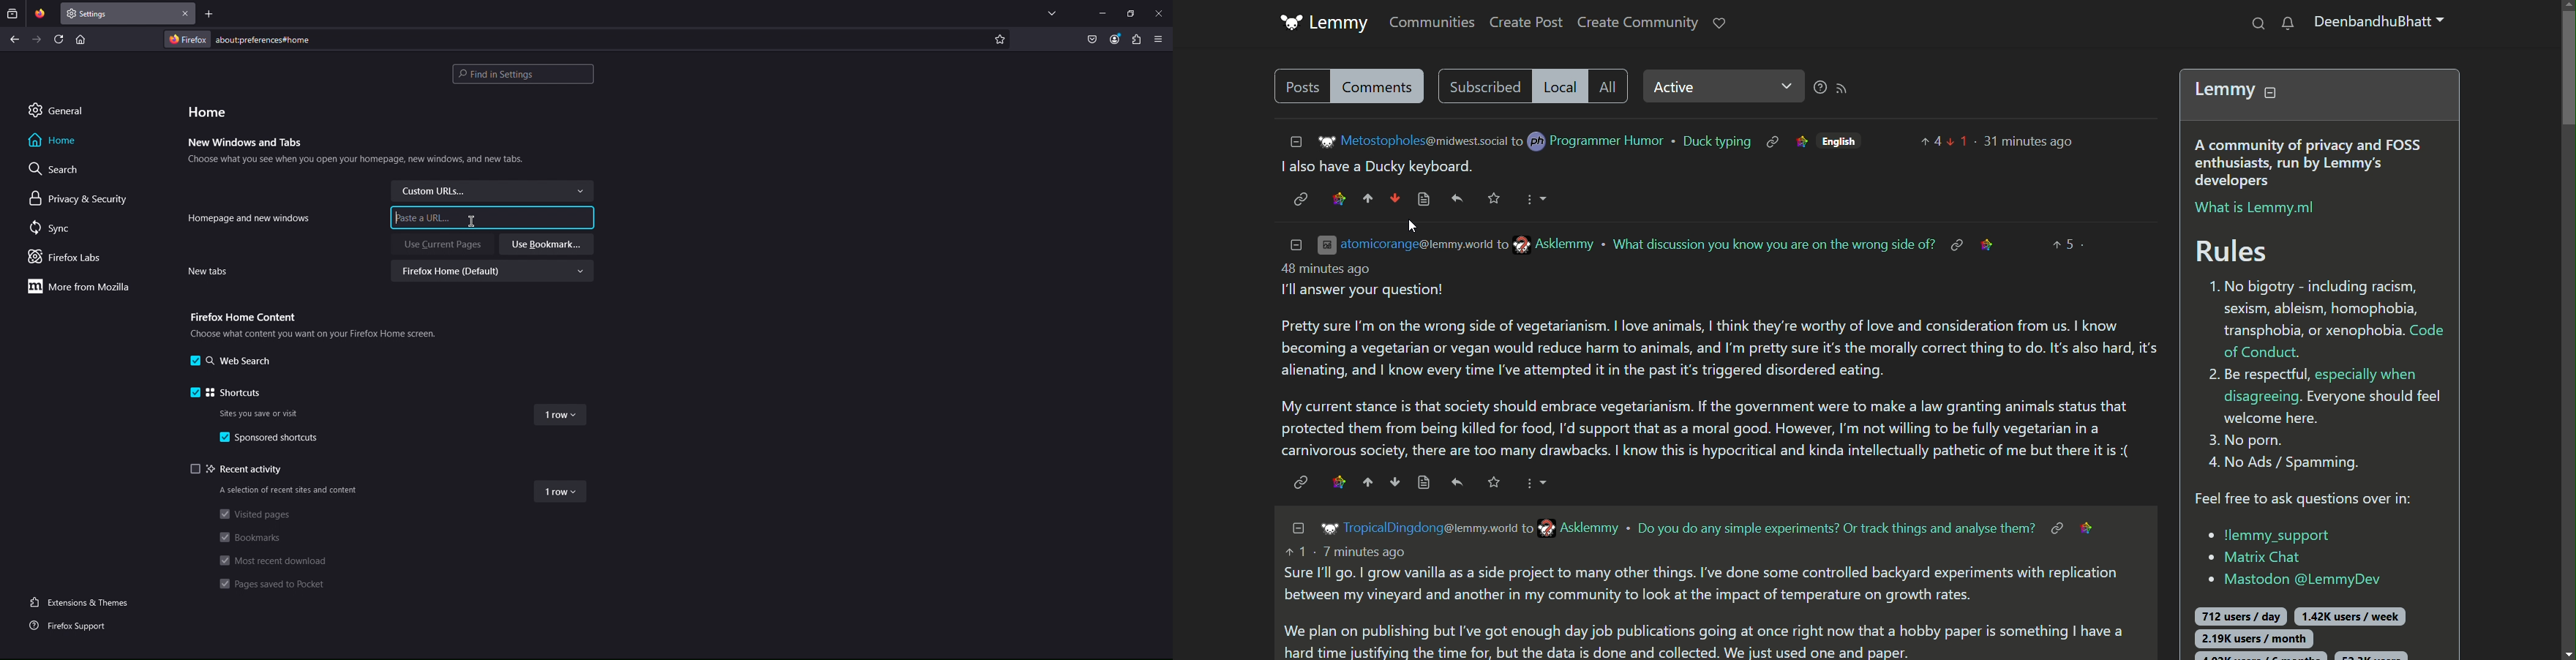  I want to click on Custom URLs..., so click(492, 191).